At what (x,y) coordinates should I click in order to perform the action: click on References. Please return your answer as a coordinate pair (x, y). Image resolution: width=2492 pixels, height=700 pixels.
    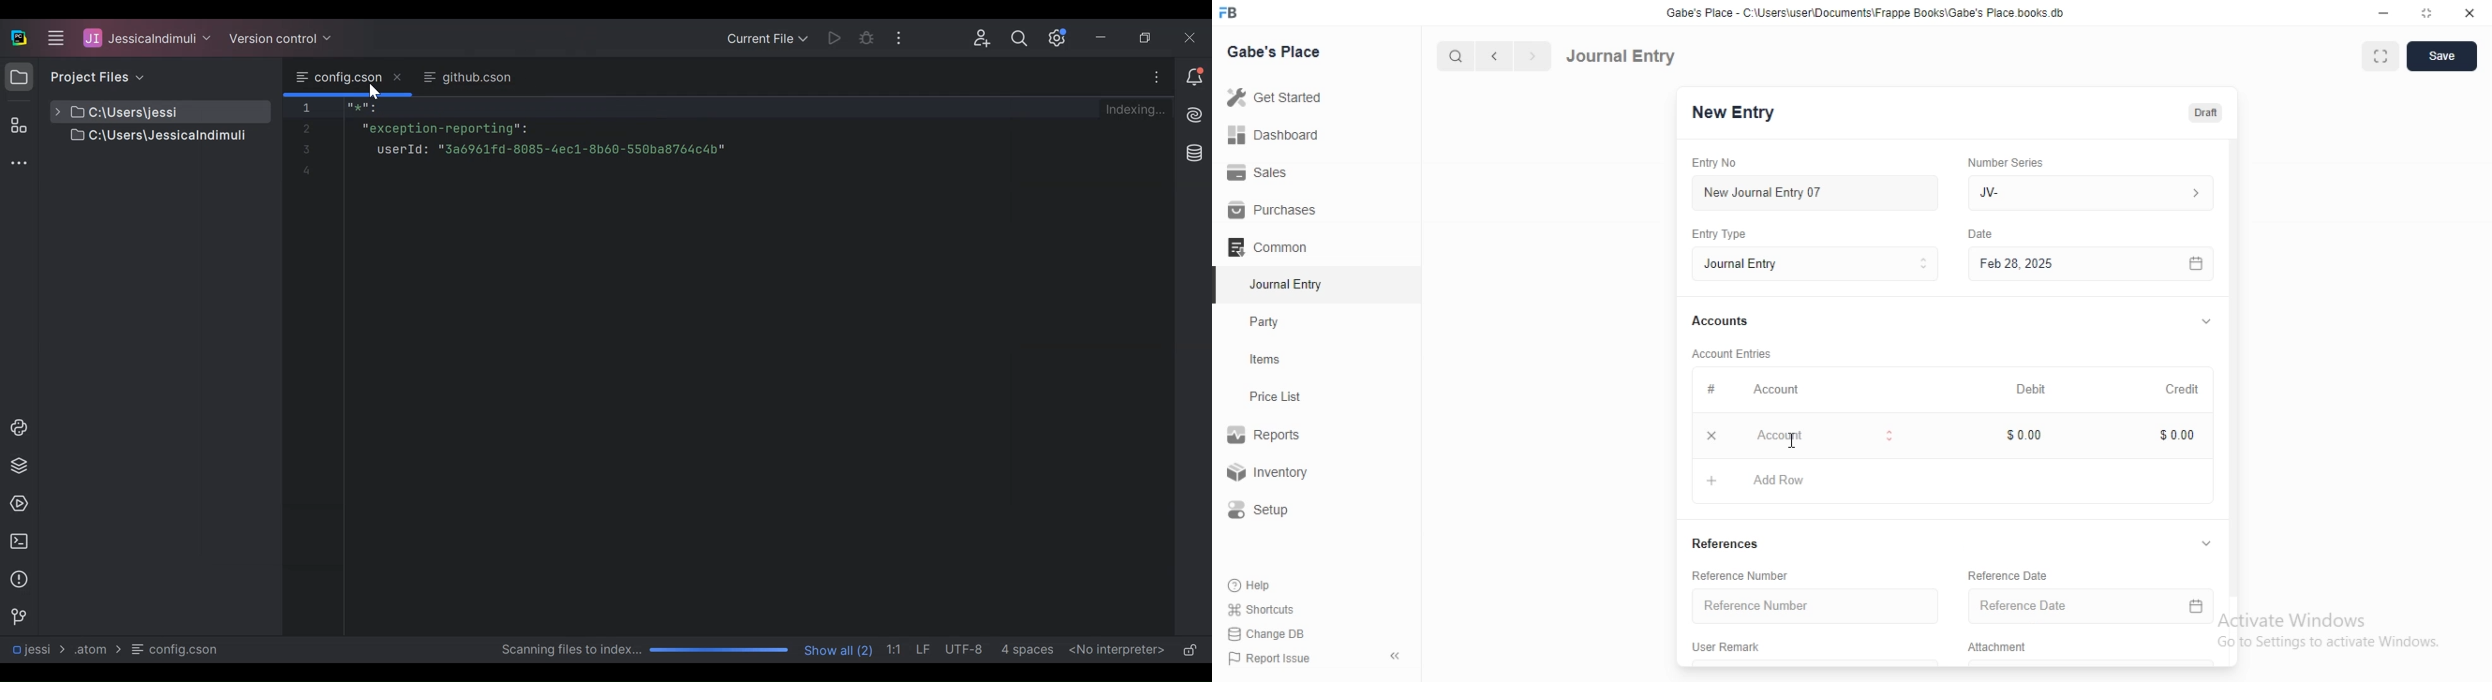
    Looking at the image, I should click on (1733, 545).